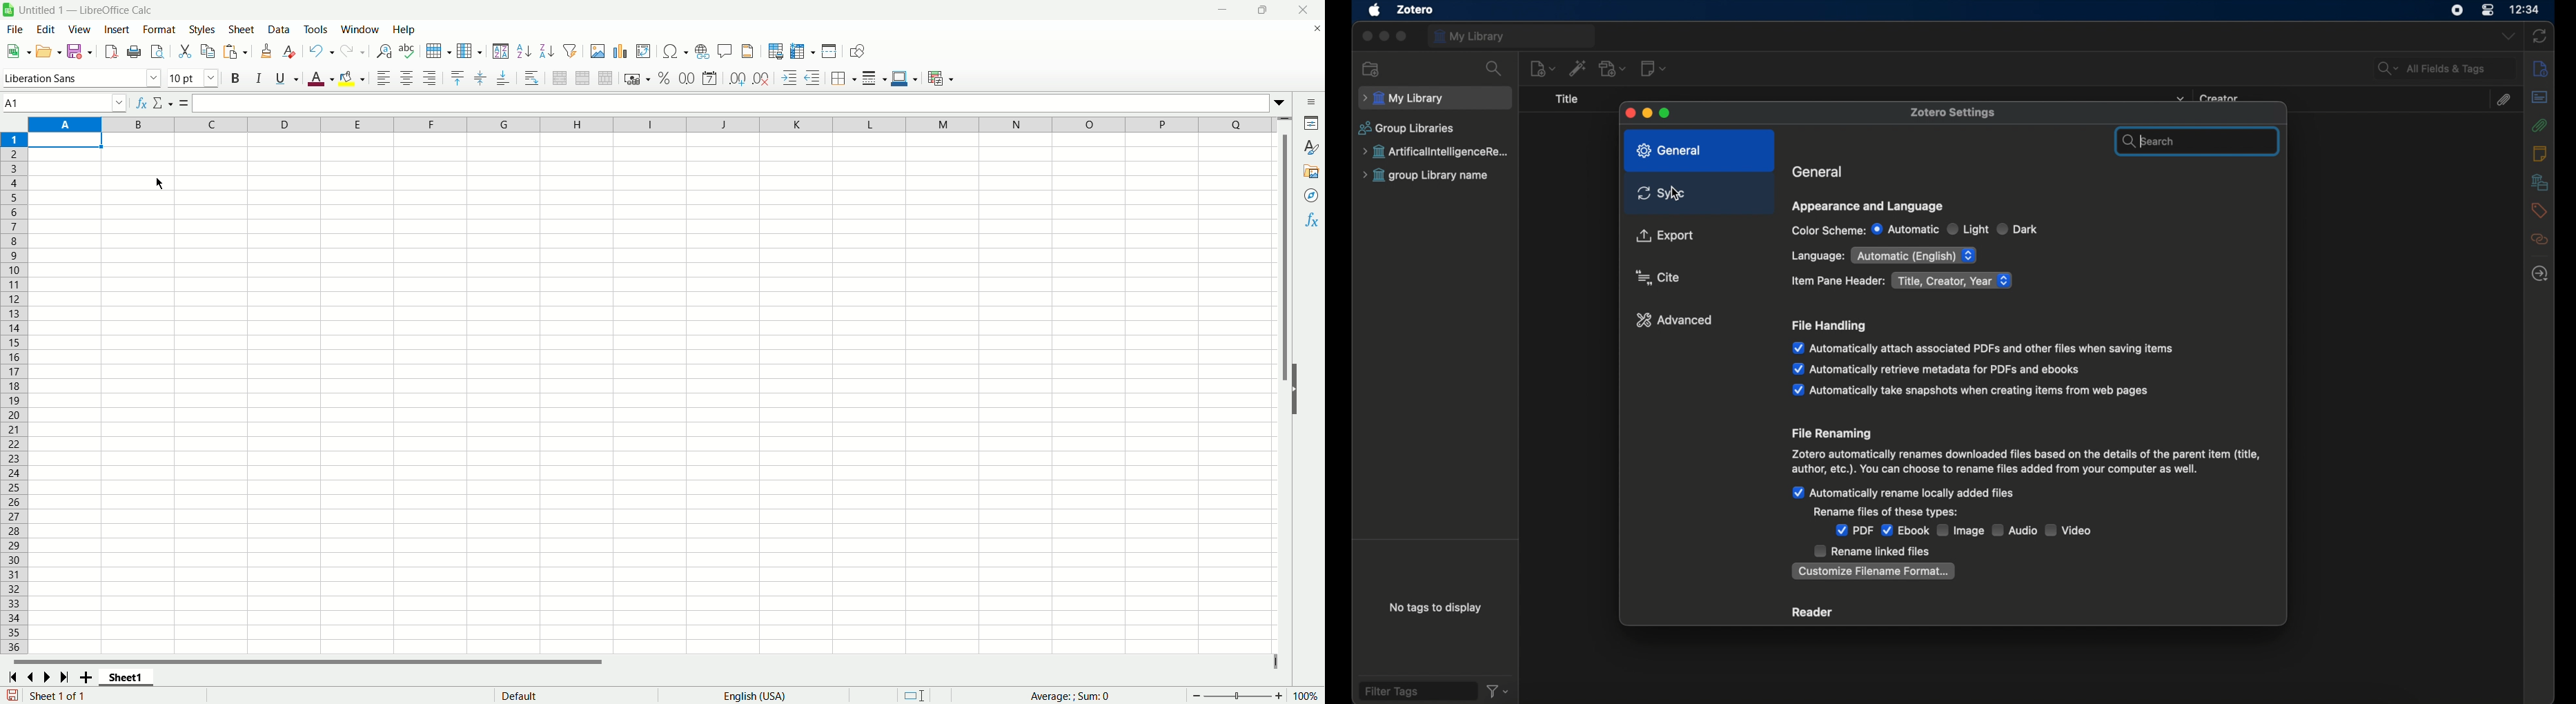 The height and width of the screenshot is (728, 2576). I want to click on color scheme:, so click(1826, 230).